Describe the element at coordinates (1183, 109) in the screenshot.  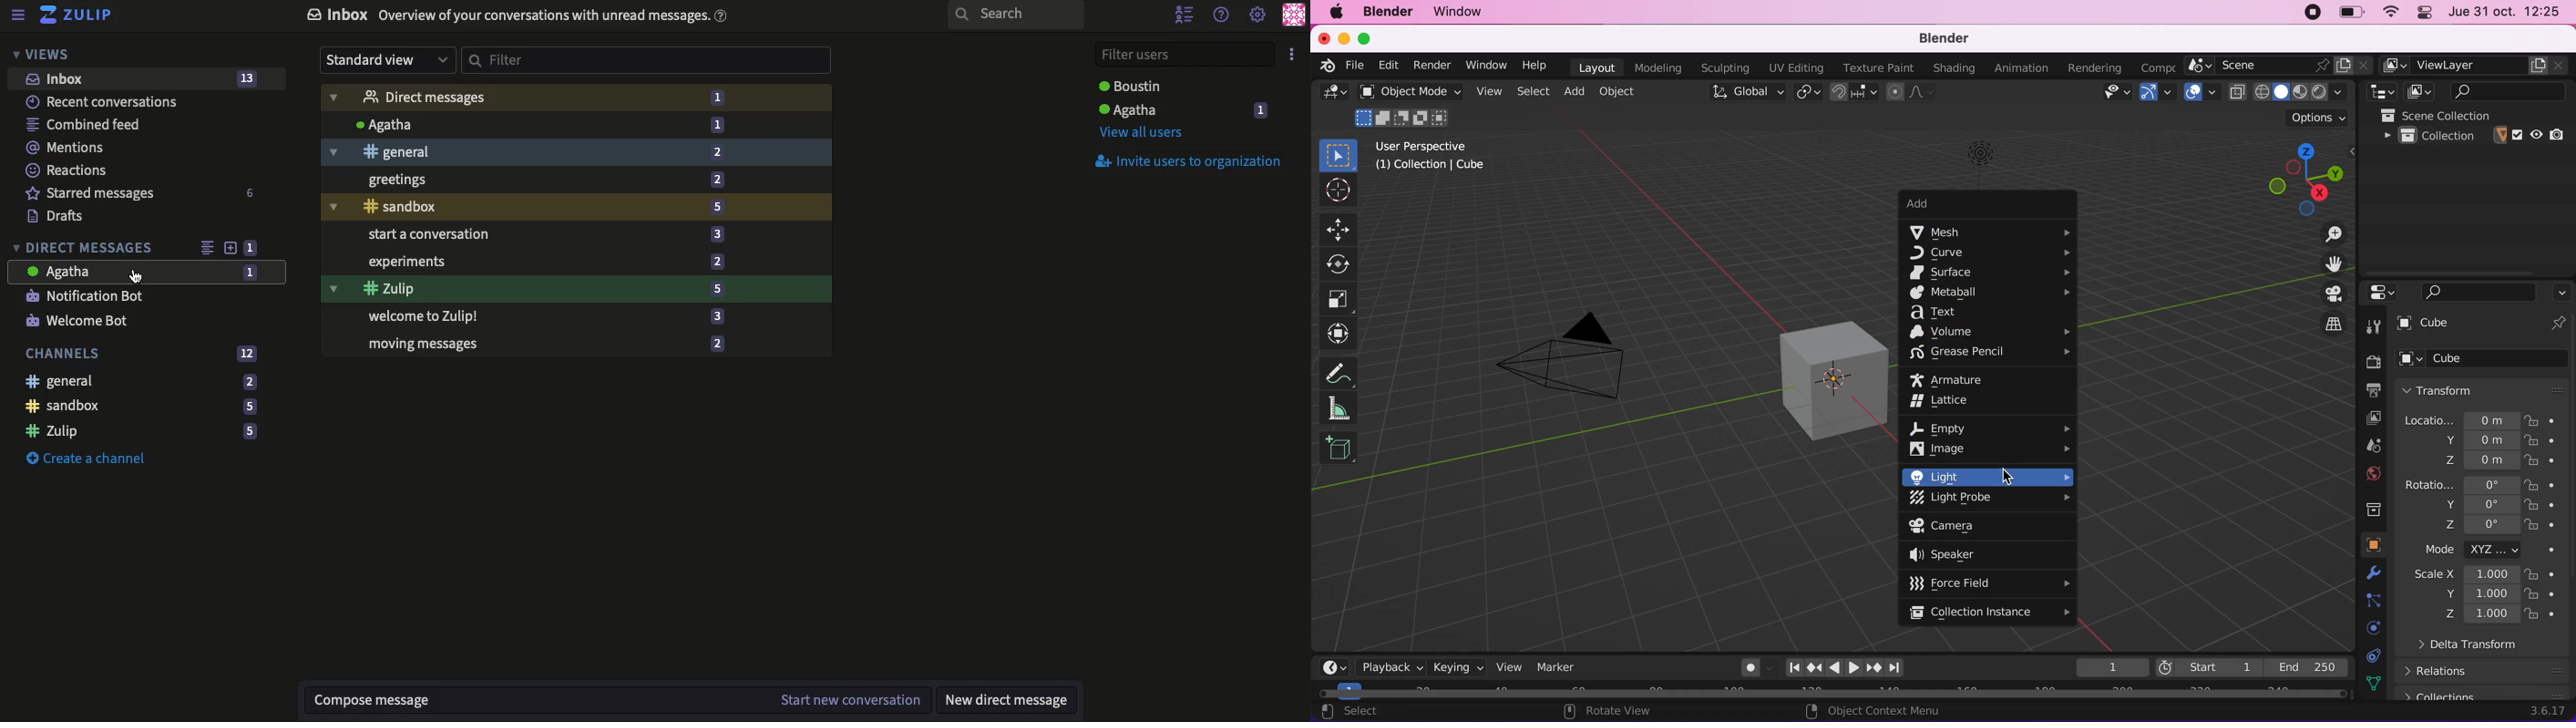
I see `User 1` at that location.